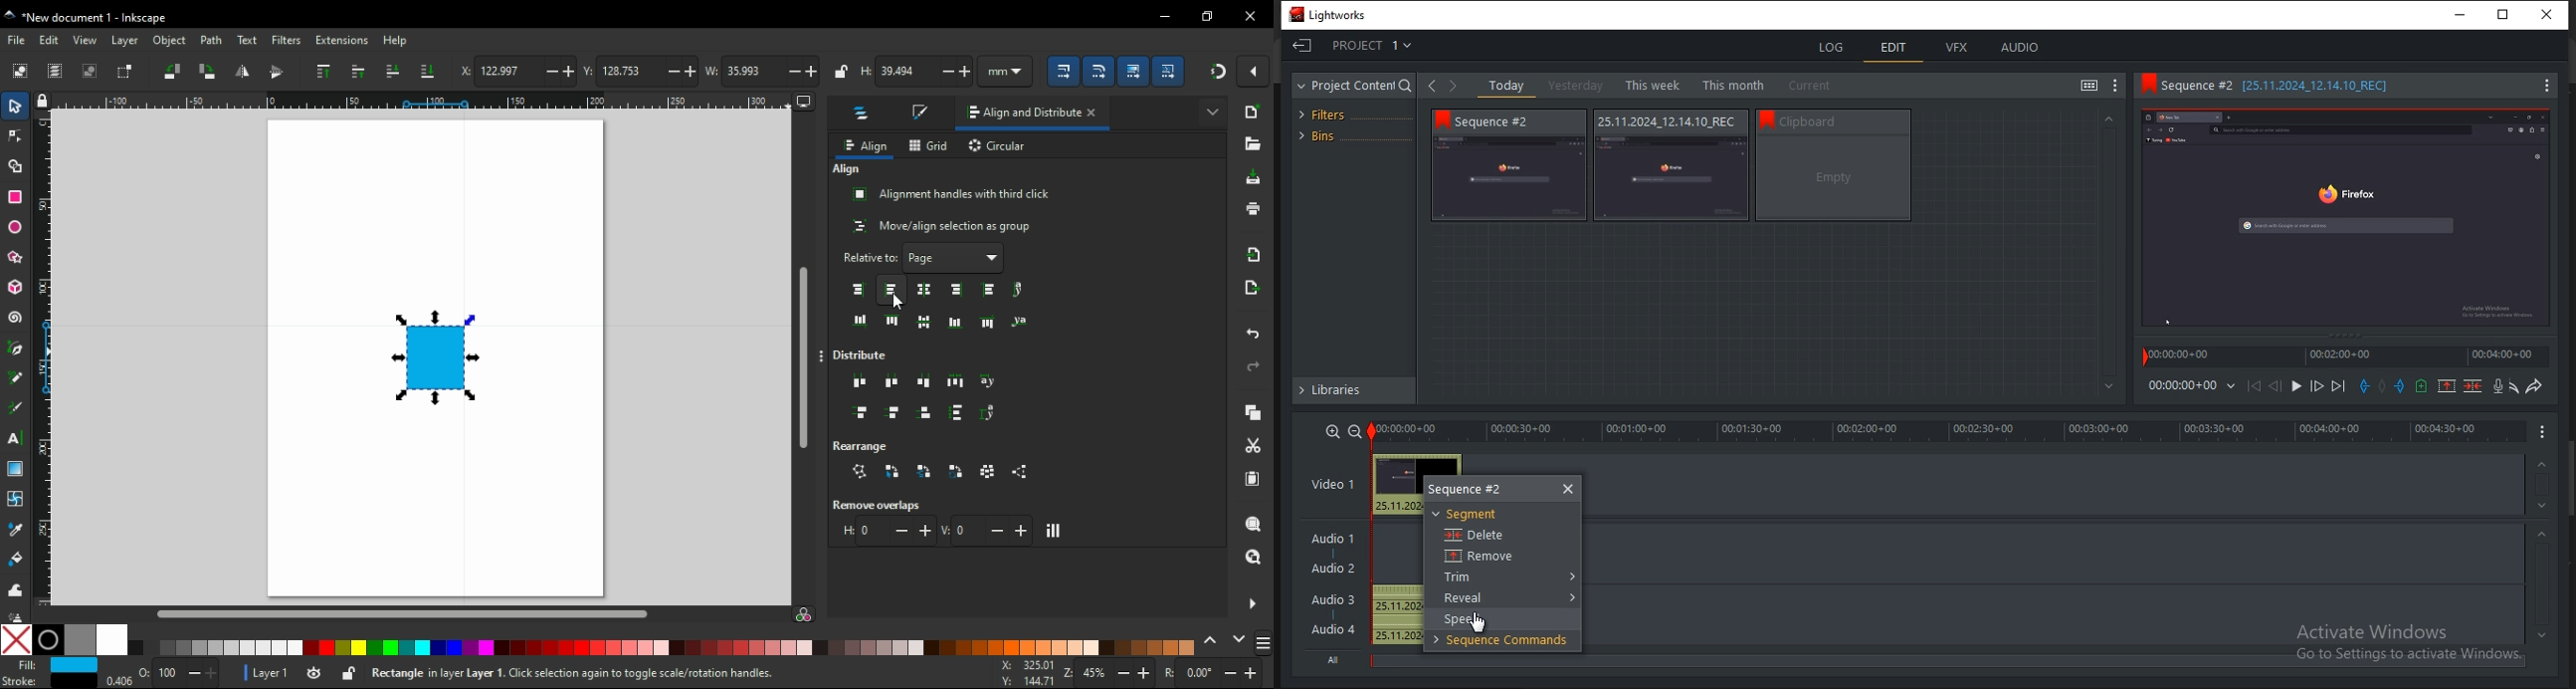 The width and height of the screenshot is (2576, 700). I want to click on distribute anchors vertically , so click(994, 413).